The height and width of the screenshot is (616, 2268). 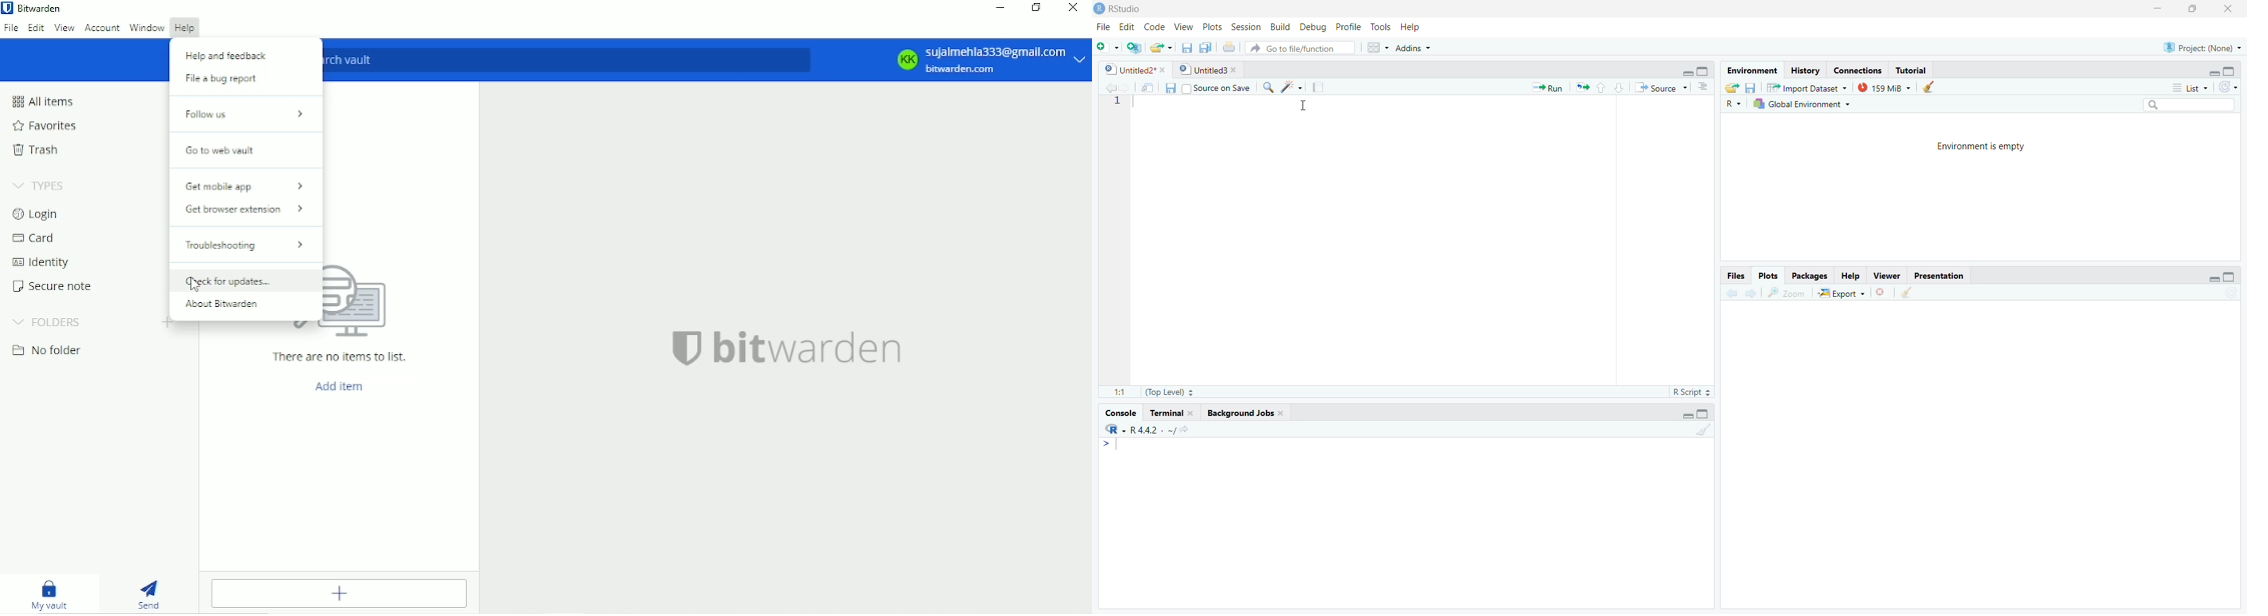 What do you see at coordinates (1731, 294) in the screenshot?
I see `previous` at bounding box center [1731, 294].